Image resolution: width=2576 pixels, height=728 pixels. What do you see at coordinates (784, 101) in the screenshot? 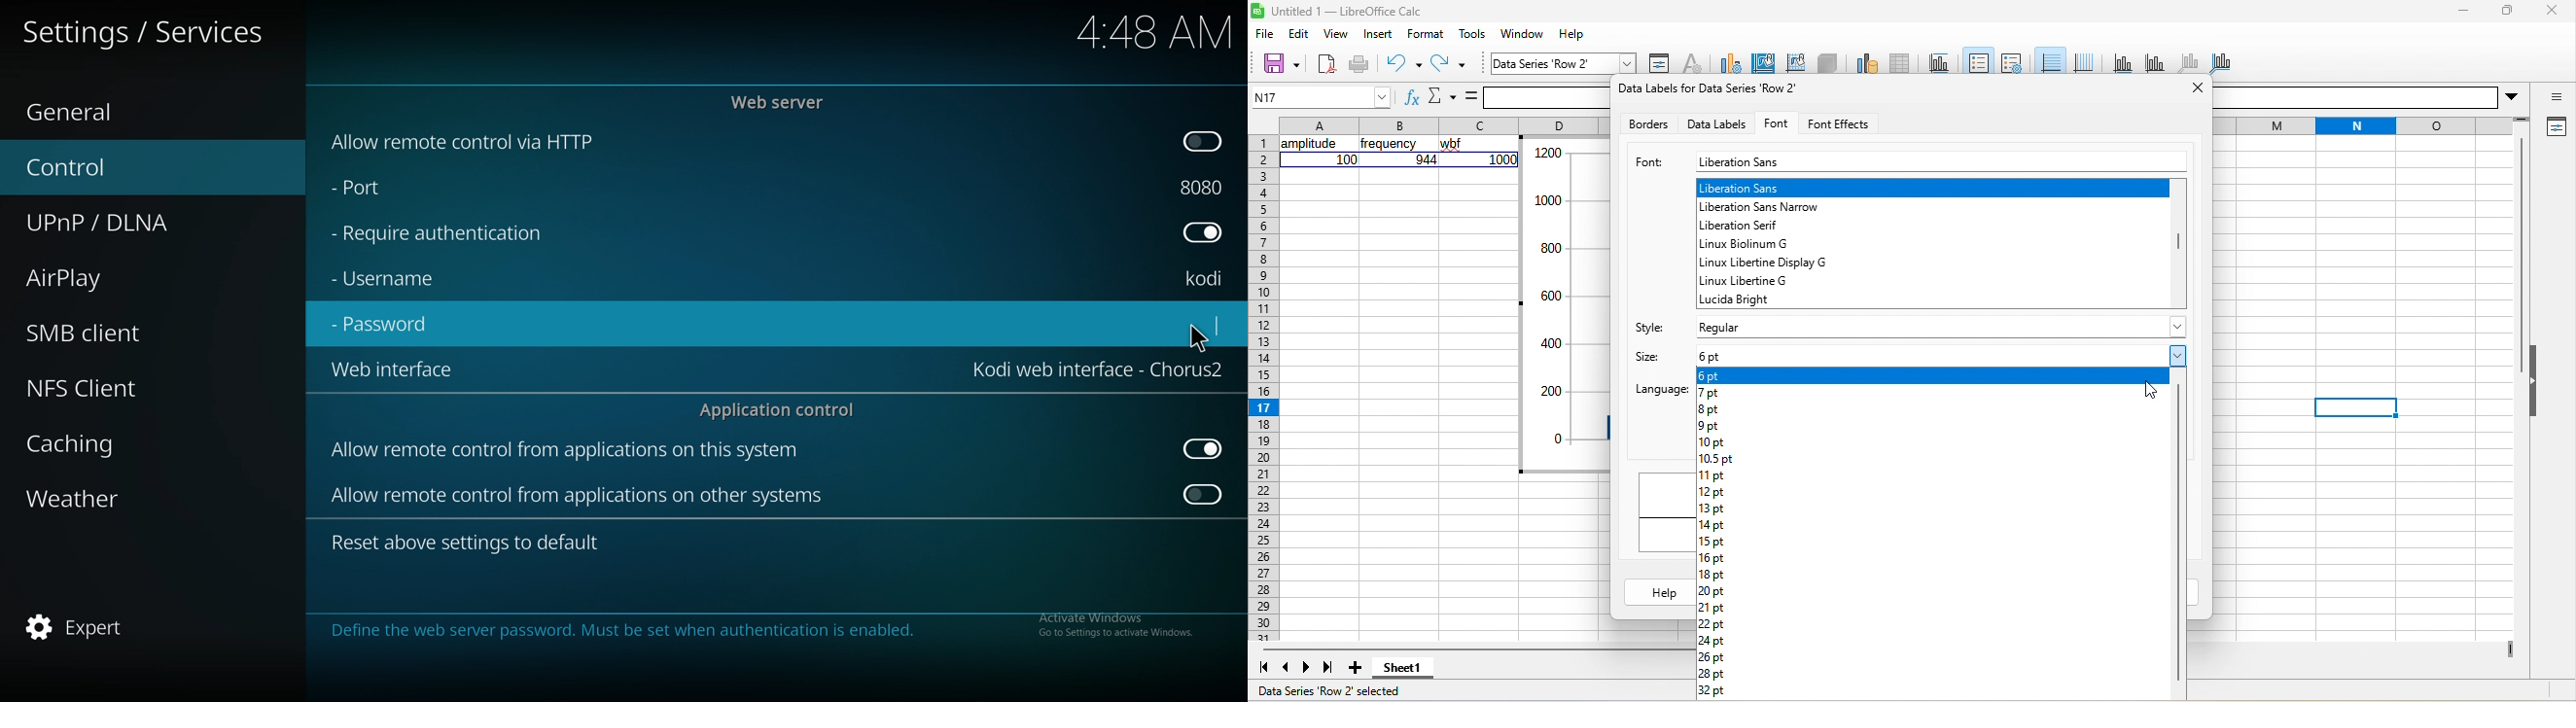
I see `web server` at bounding box center [784, 101].